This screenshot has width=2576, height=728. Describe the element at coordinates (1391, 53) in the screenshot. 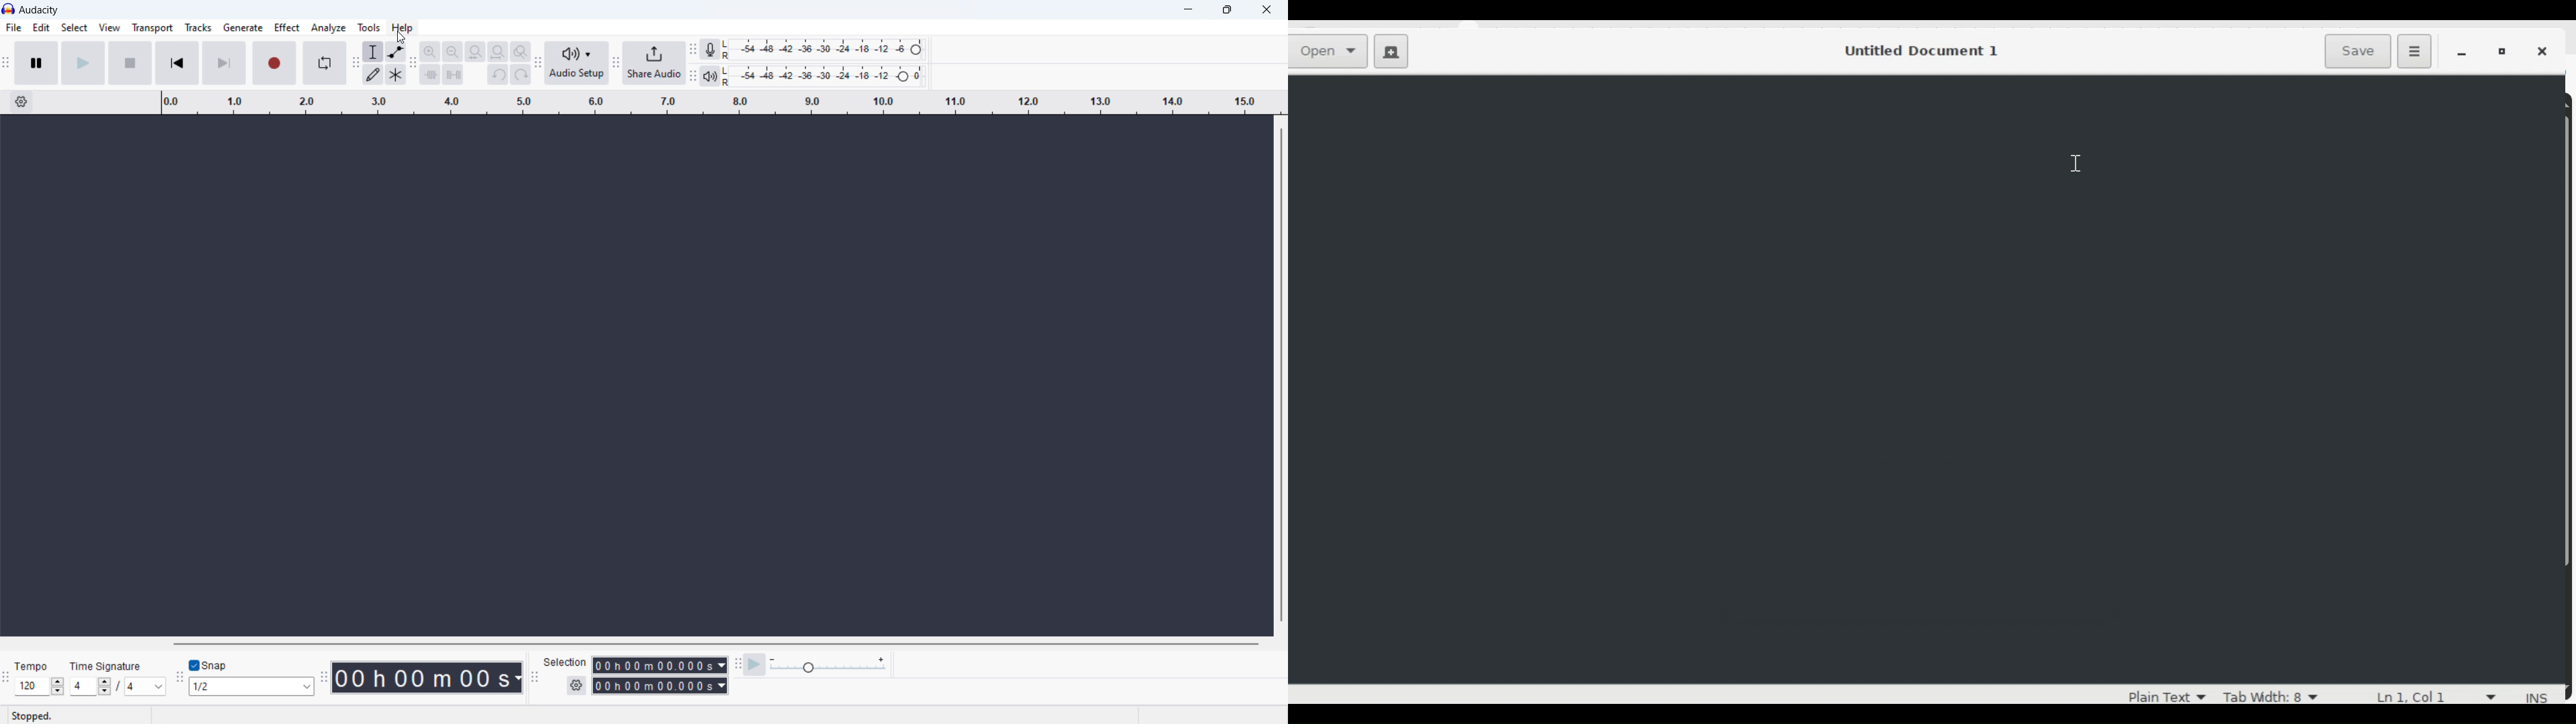

I see `Create a new Document` at that location.